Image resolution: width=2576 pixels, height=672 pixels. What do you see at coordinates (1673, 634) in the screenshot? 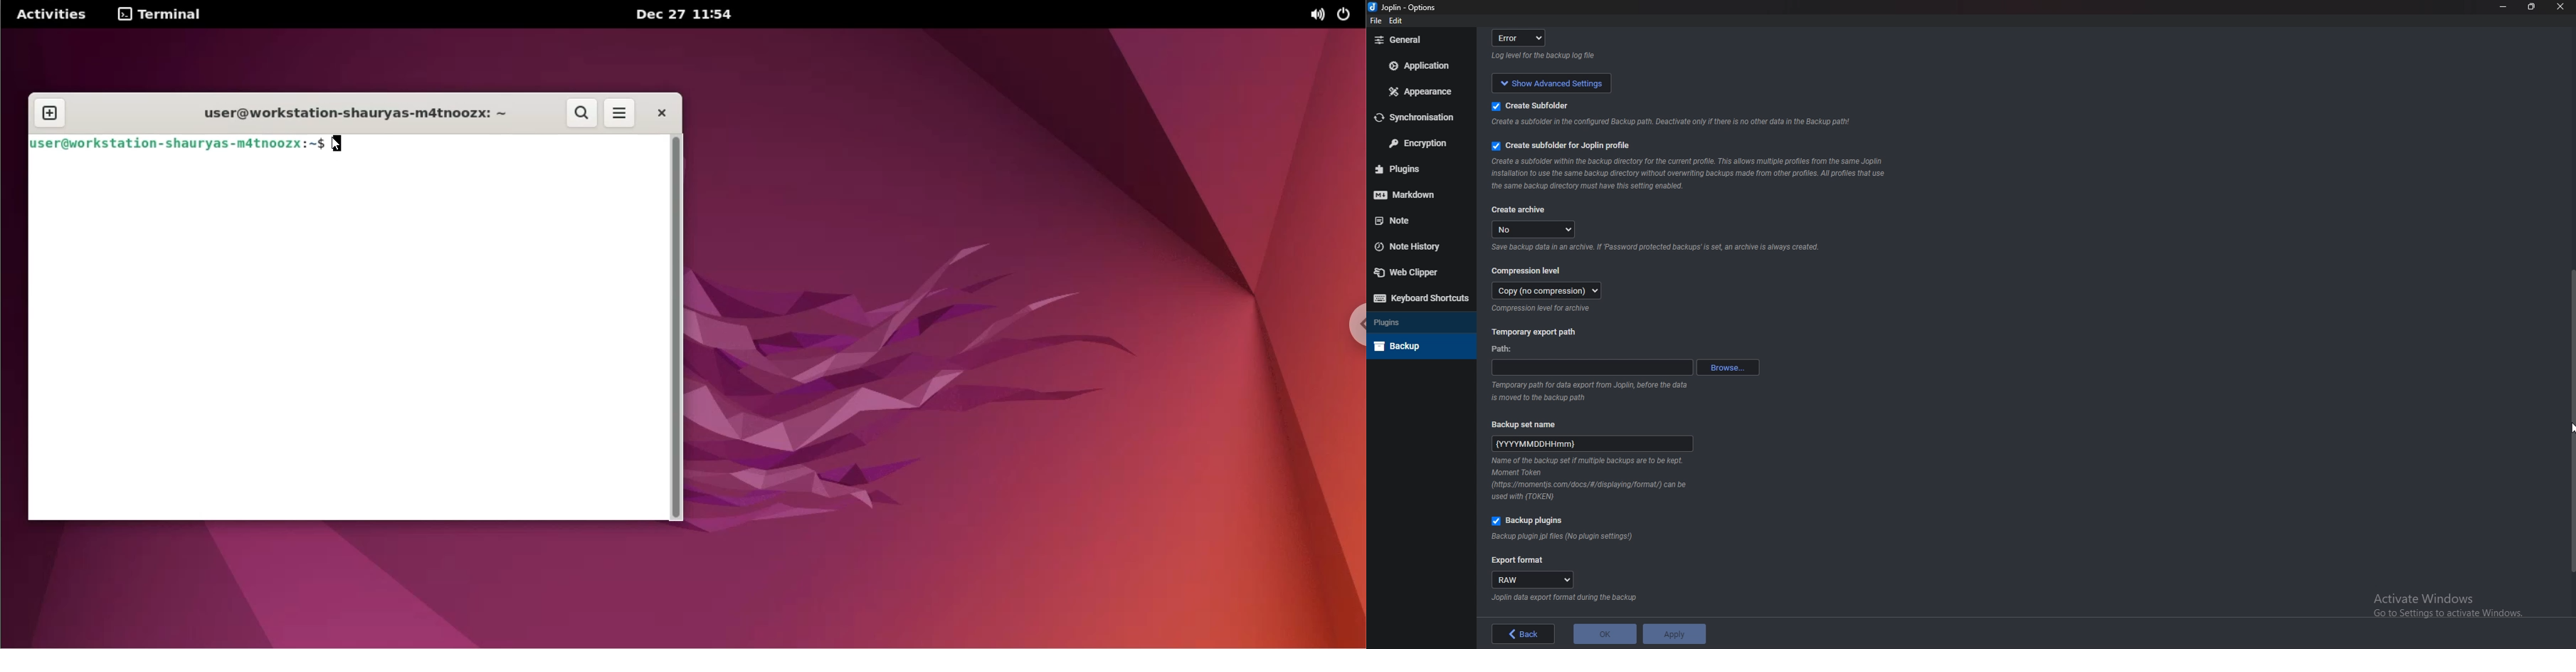
I see `apply` at bounding box center [1673, 634].